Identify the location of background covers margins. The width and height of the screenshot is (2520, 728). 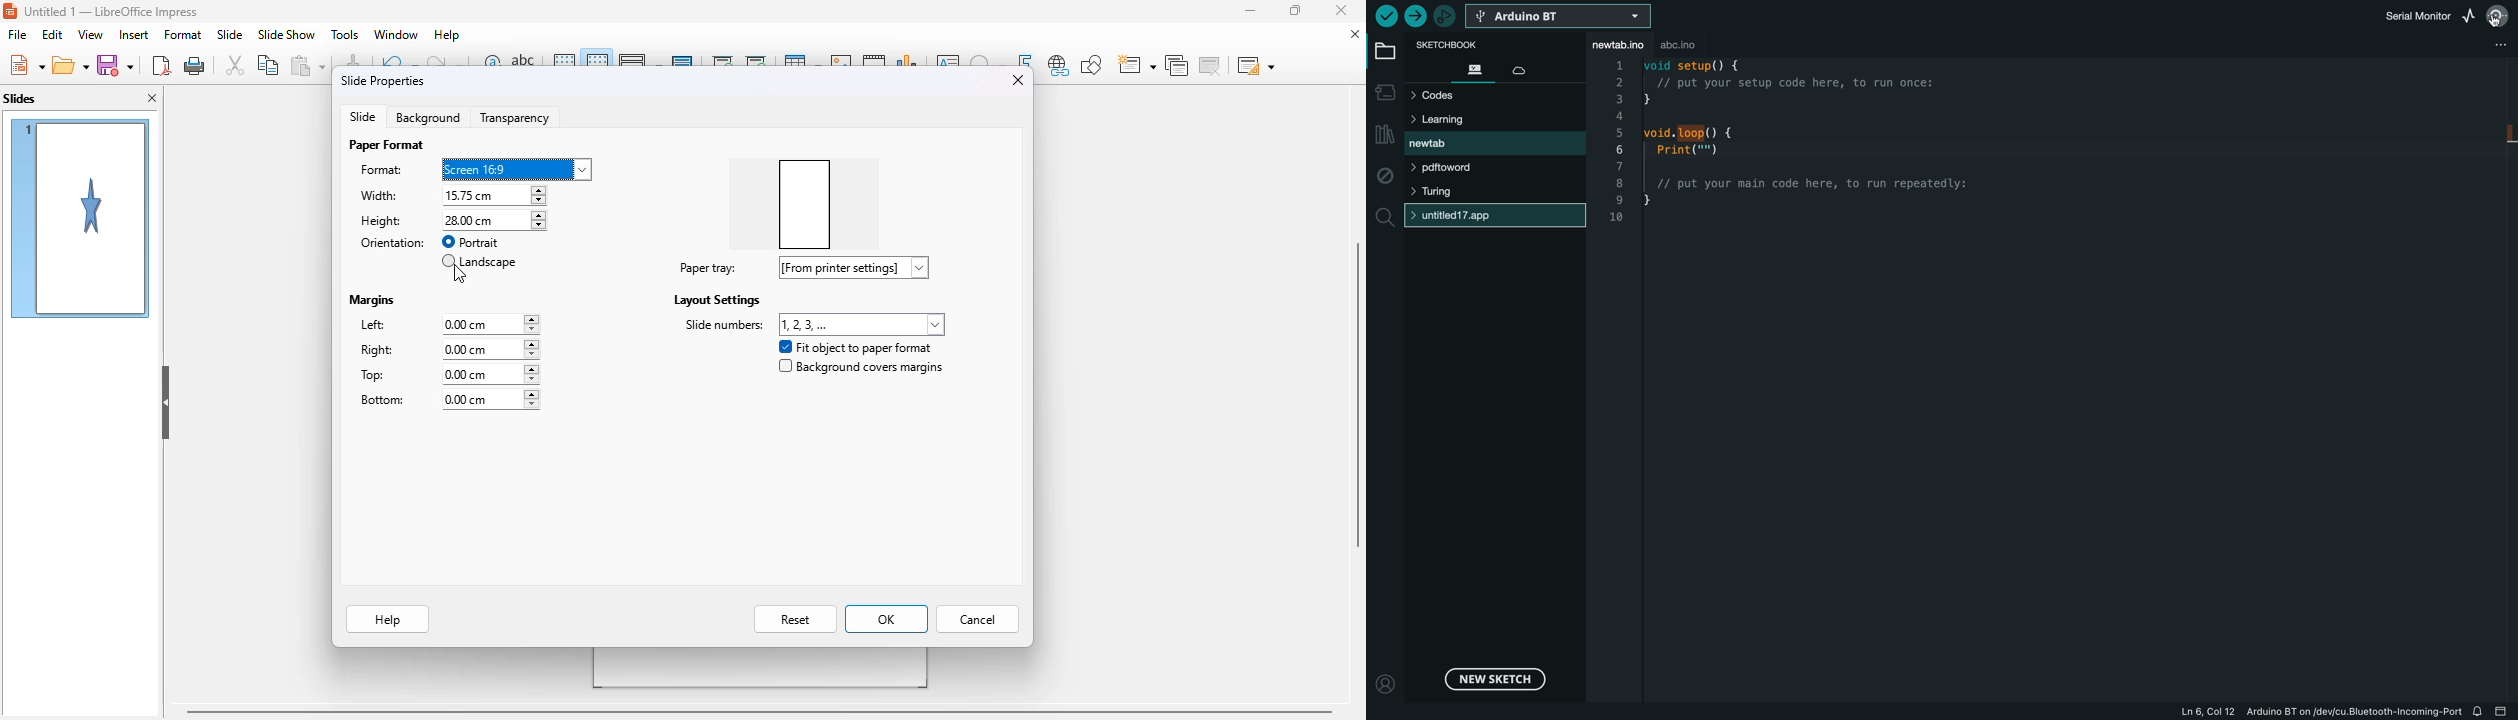
(861, 366).